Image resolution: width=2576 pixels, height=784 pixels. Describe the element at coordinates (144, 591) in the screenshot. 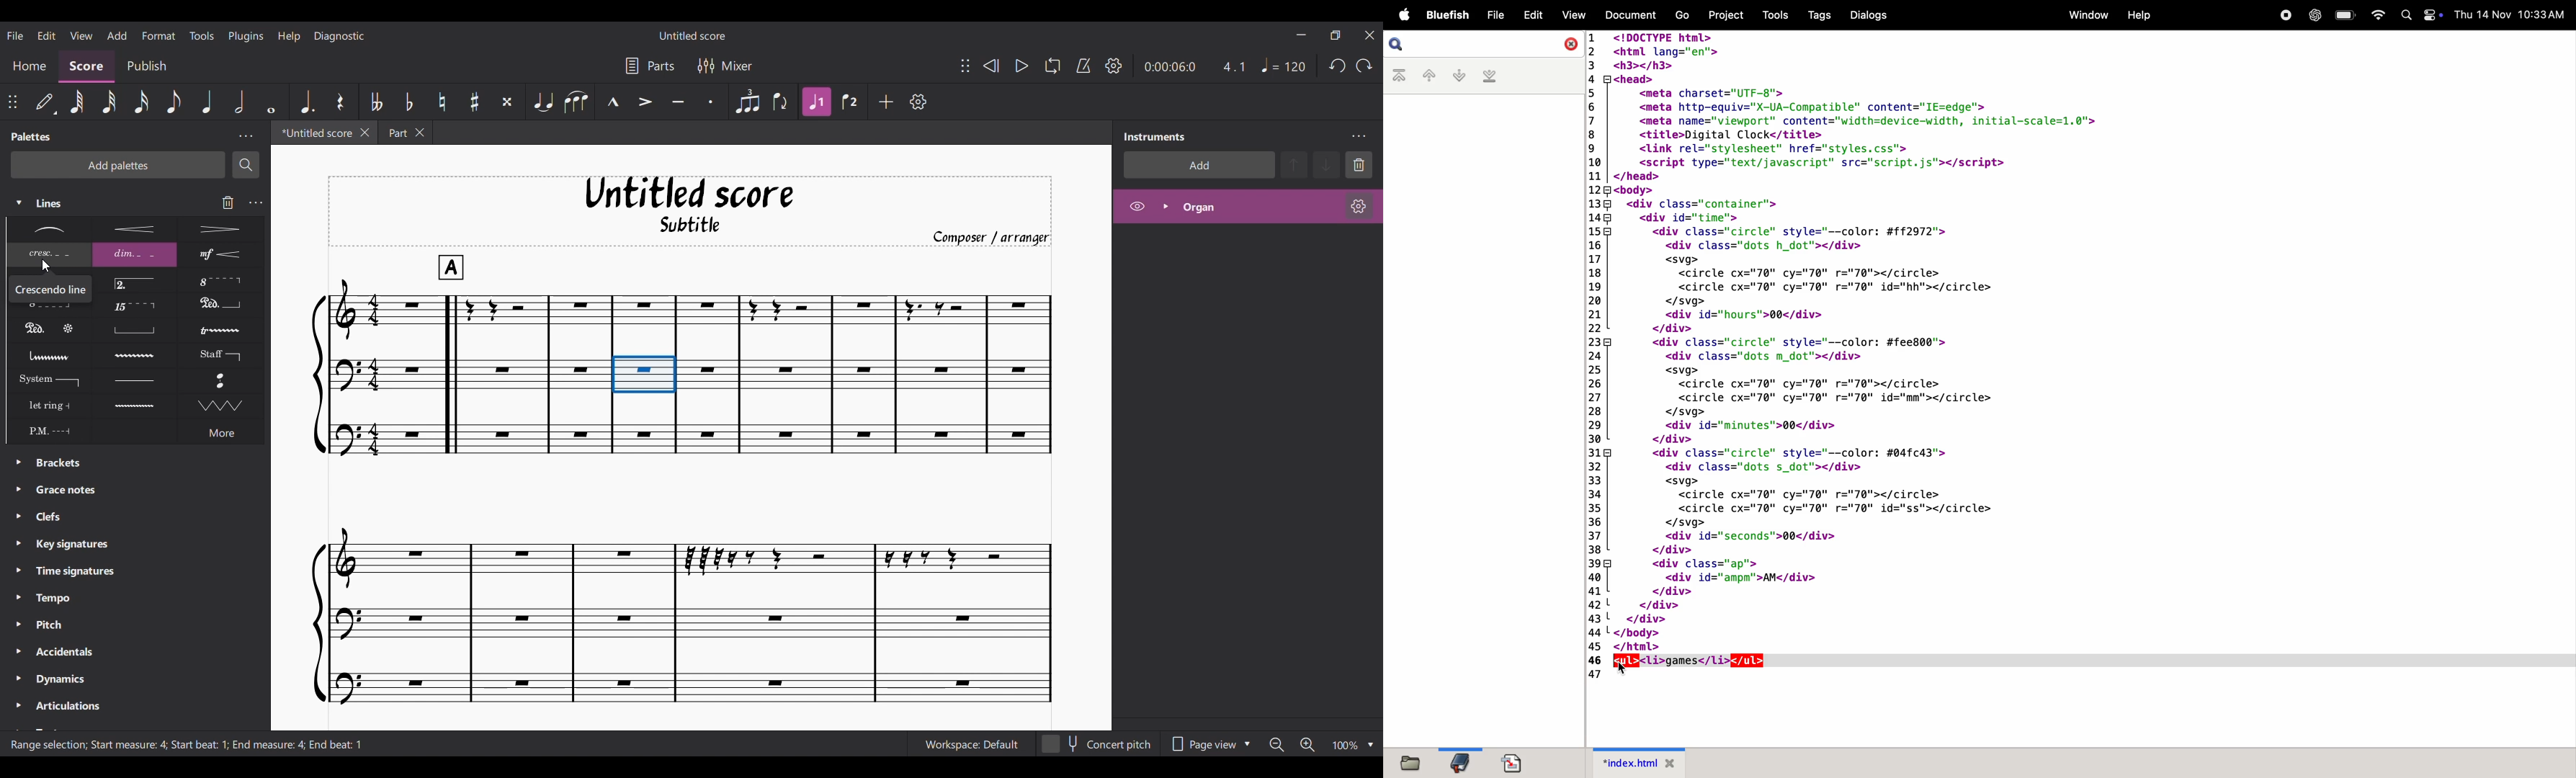

I see `Palette list` at that location.